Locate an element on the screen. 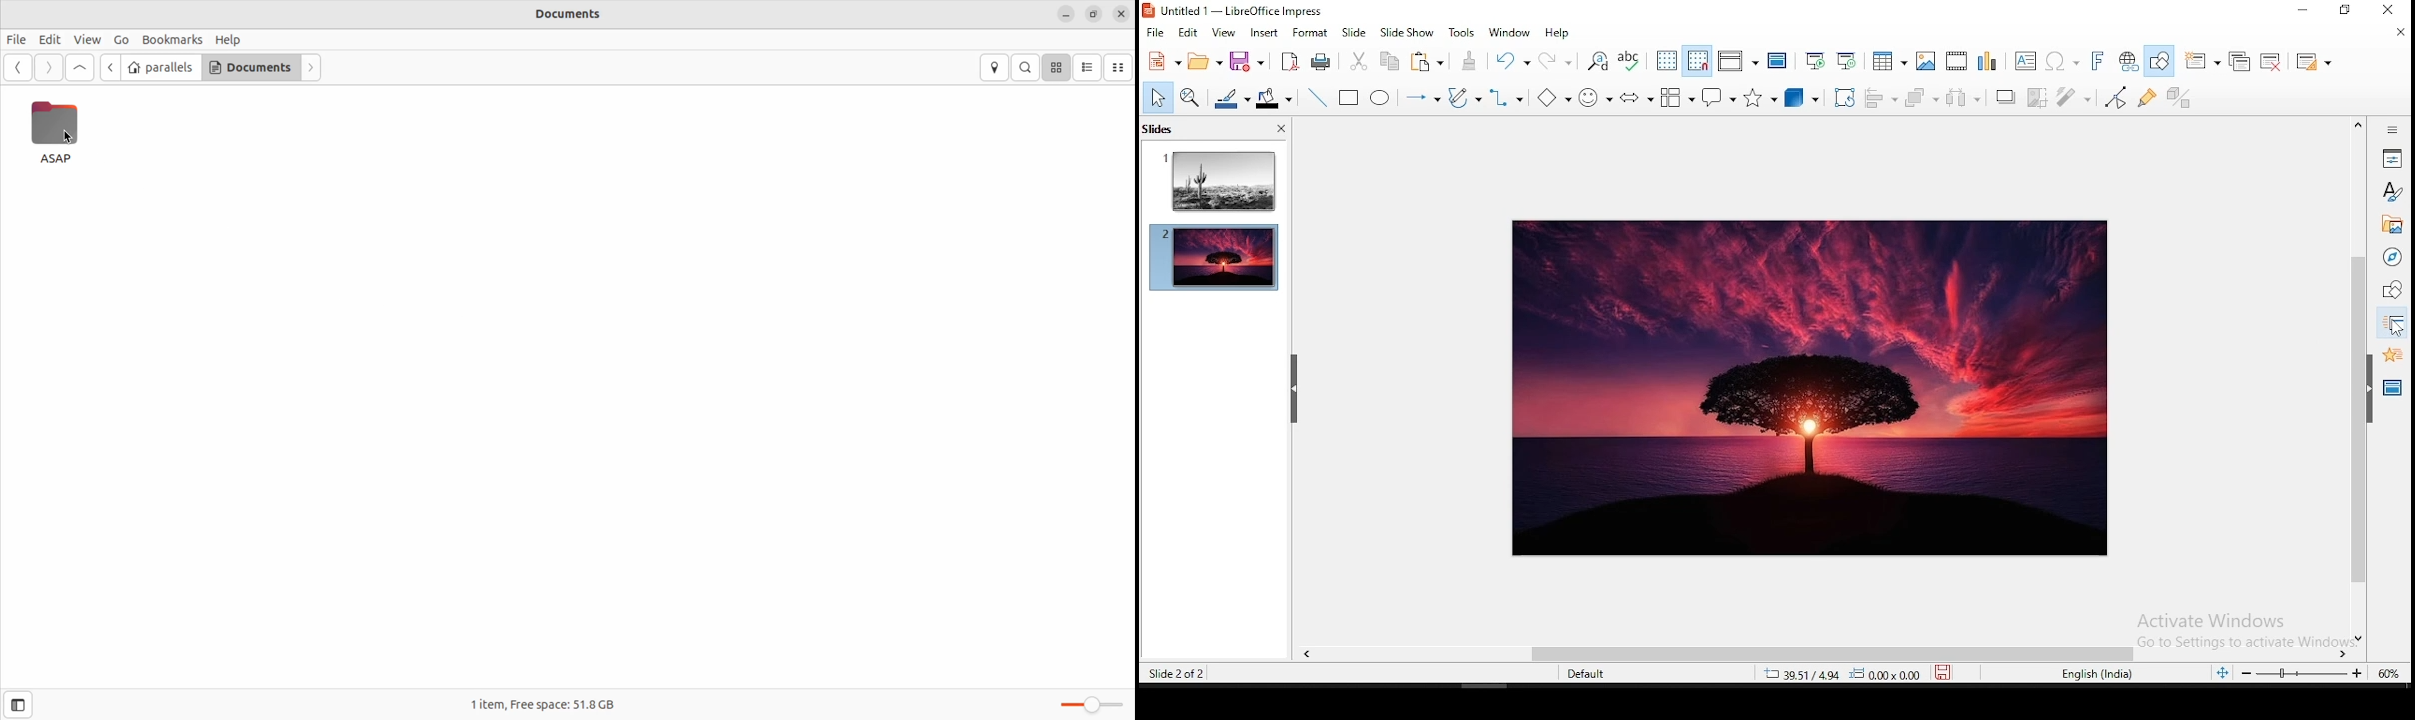  rectangle is located at coordinates (1351, 98).